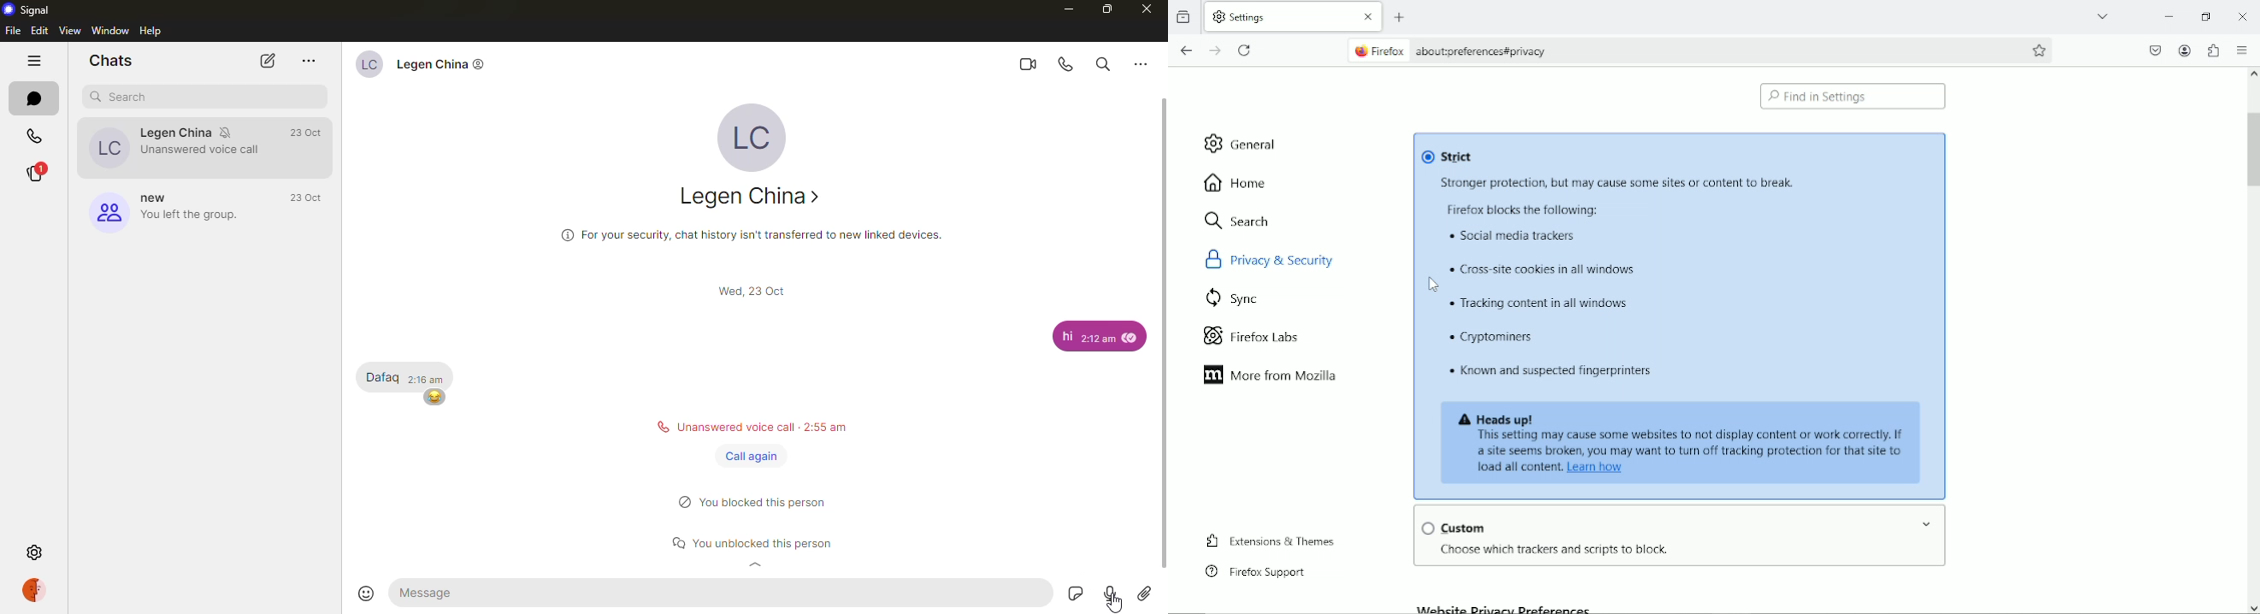 This screenshot has height=616, width=2268. I want to click on text, so click(1543, 270).